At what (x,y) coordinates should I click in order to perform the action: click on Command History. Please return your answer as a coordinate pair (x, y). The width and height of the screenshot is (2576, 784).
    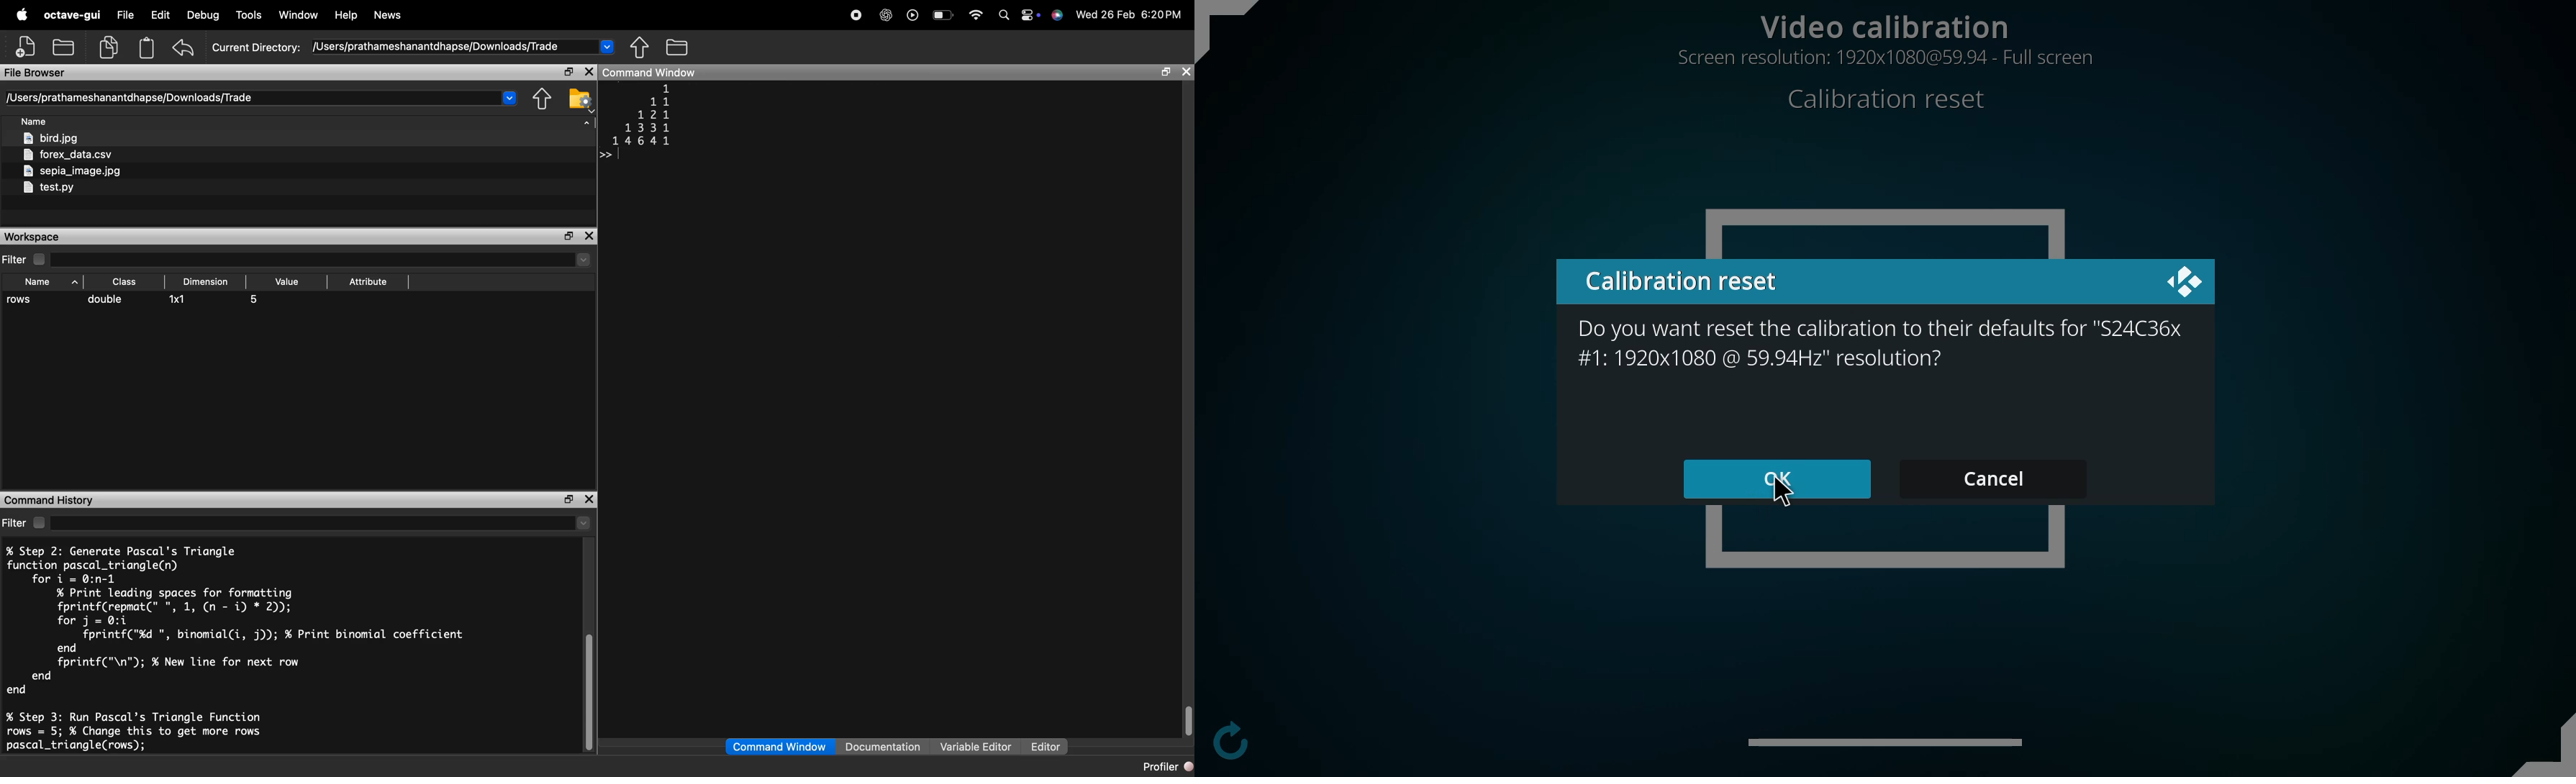
    Looking at the image, I should click on (49, 501).